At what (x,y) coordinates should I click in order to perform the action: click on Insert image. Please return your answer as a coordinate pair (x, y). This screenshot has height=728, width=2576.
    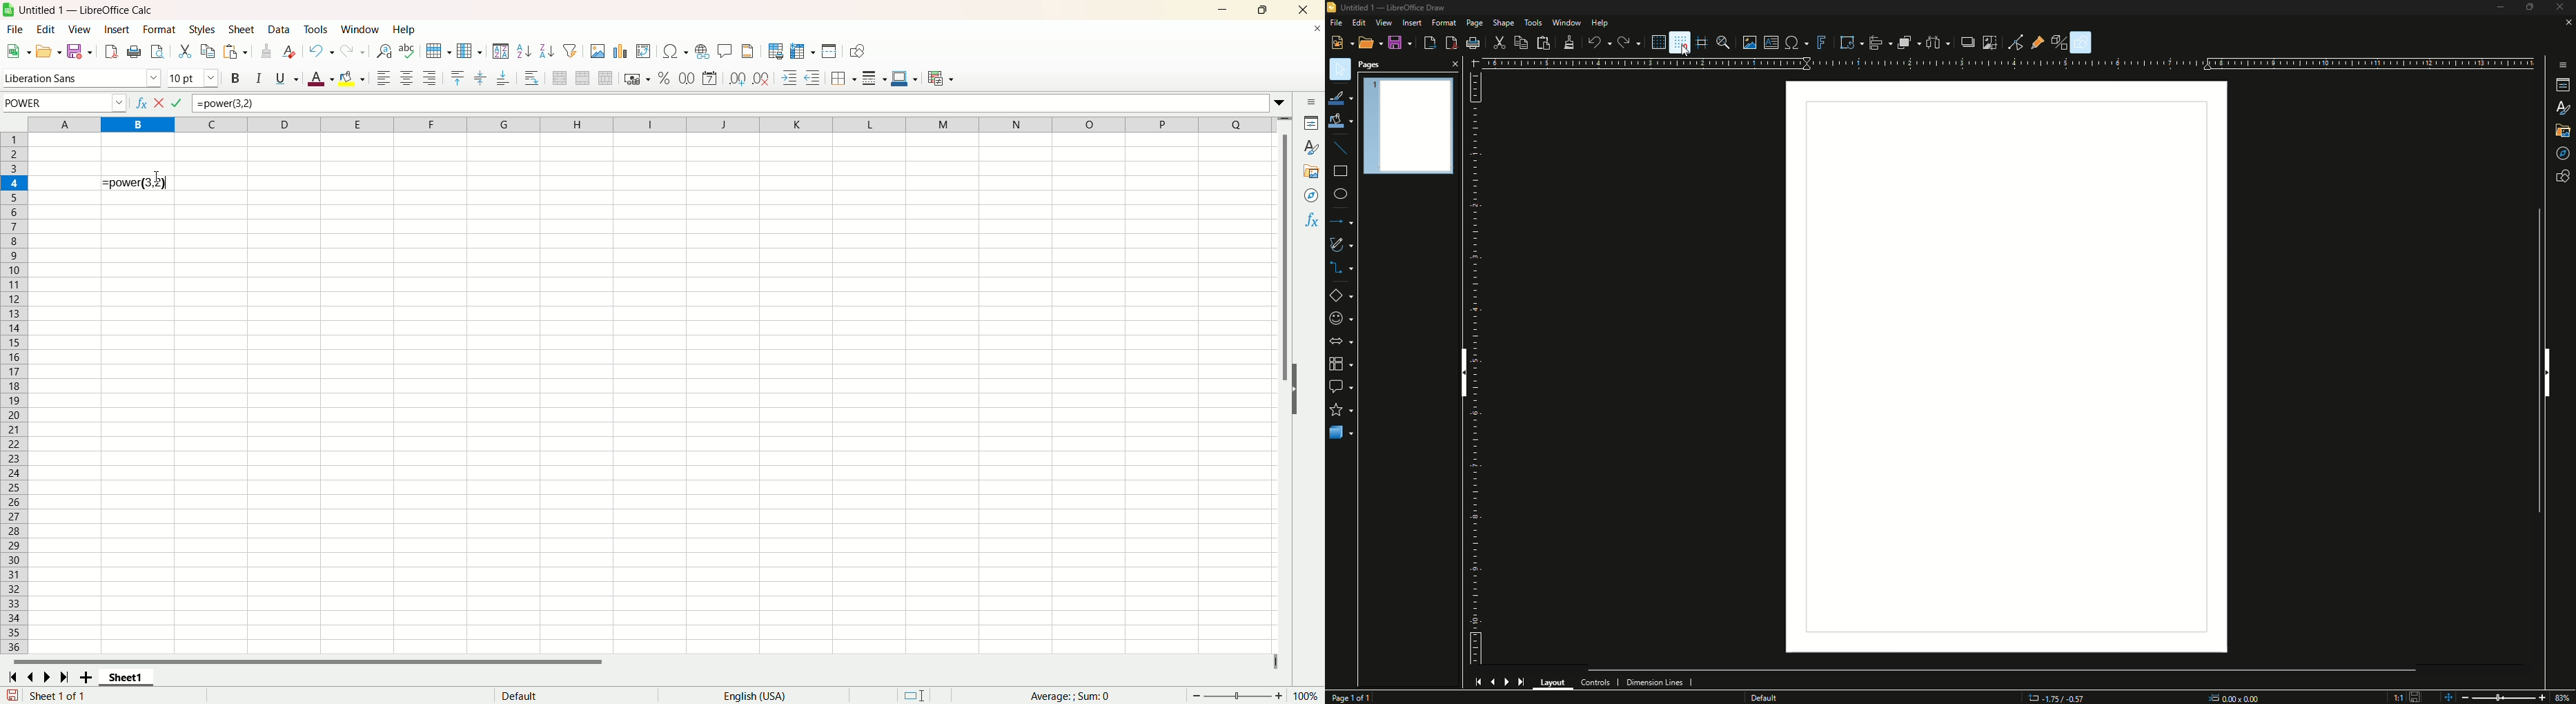
    Looking at the image, I should click on (1747, 44).